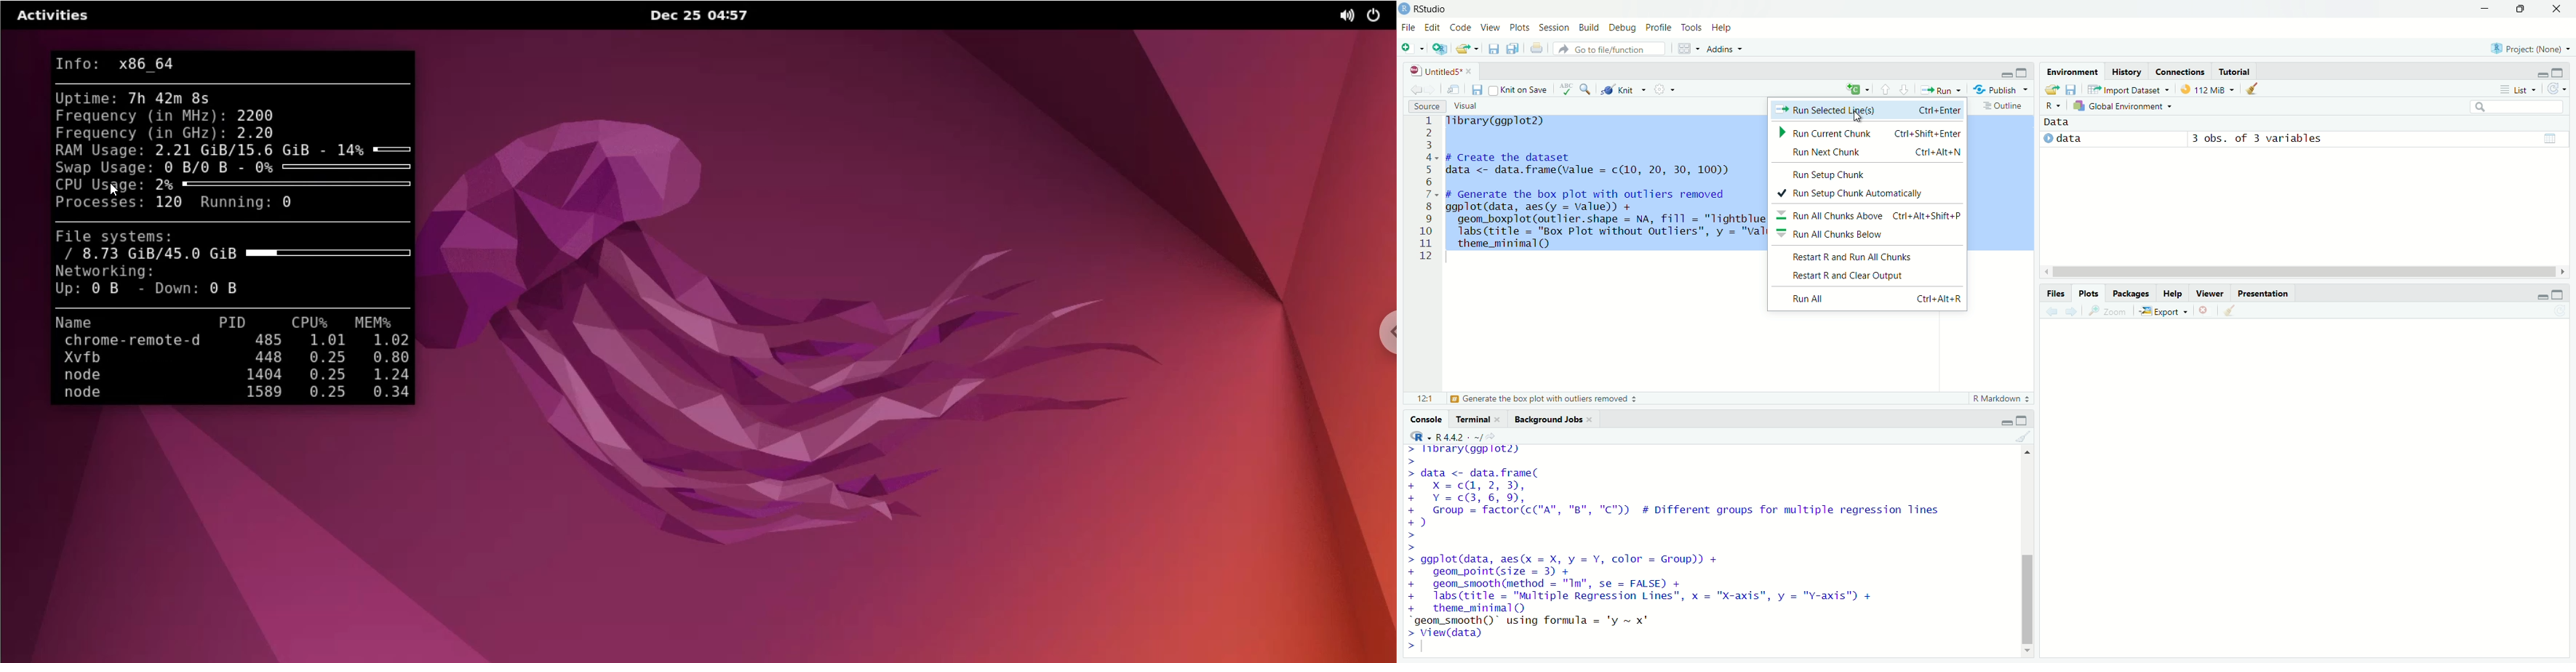 This screenshot has width=2576, height=672. What do you see at coordinates (1426, 420) in the screenshot?
I see `Console` at bounding box center [1426, 420].